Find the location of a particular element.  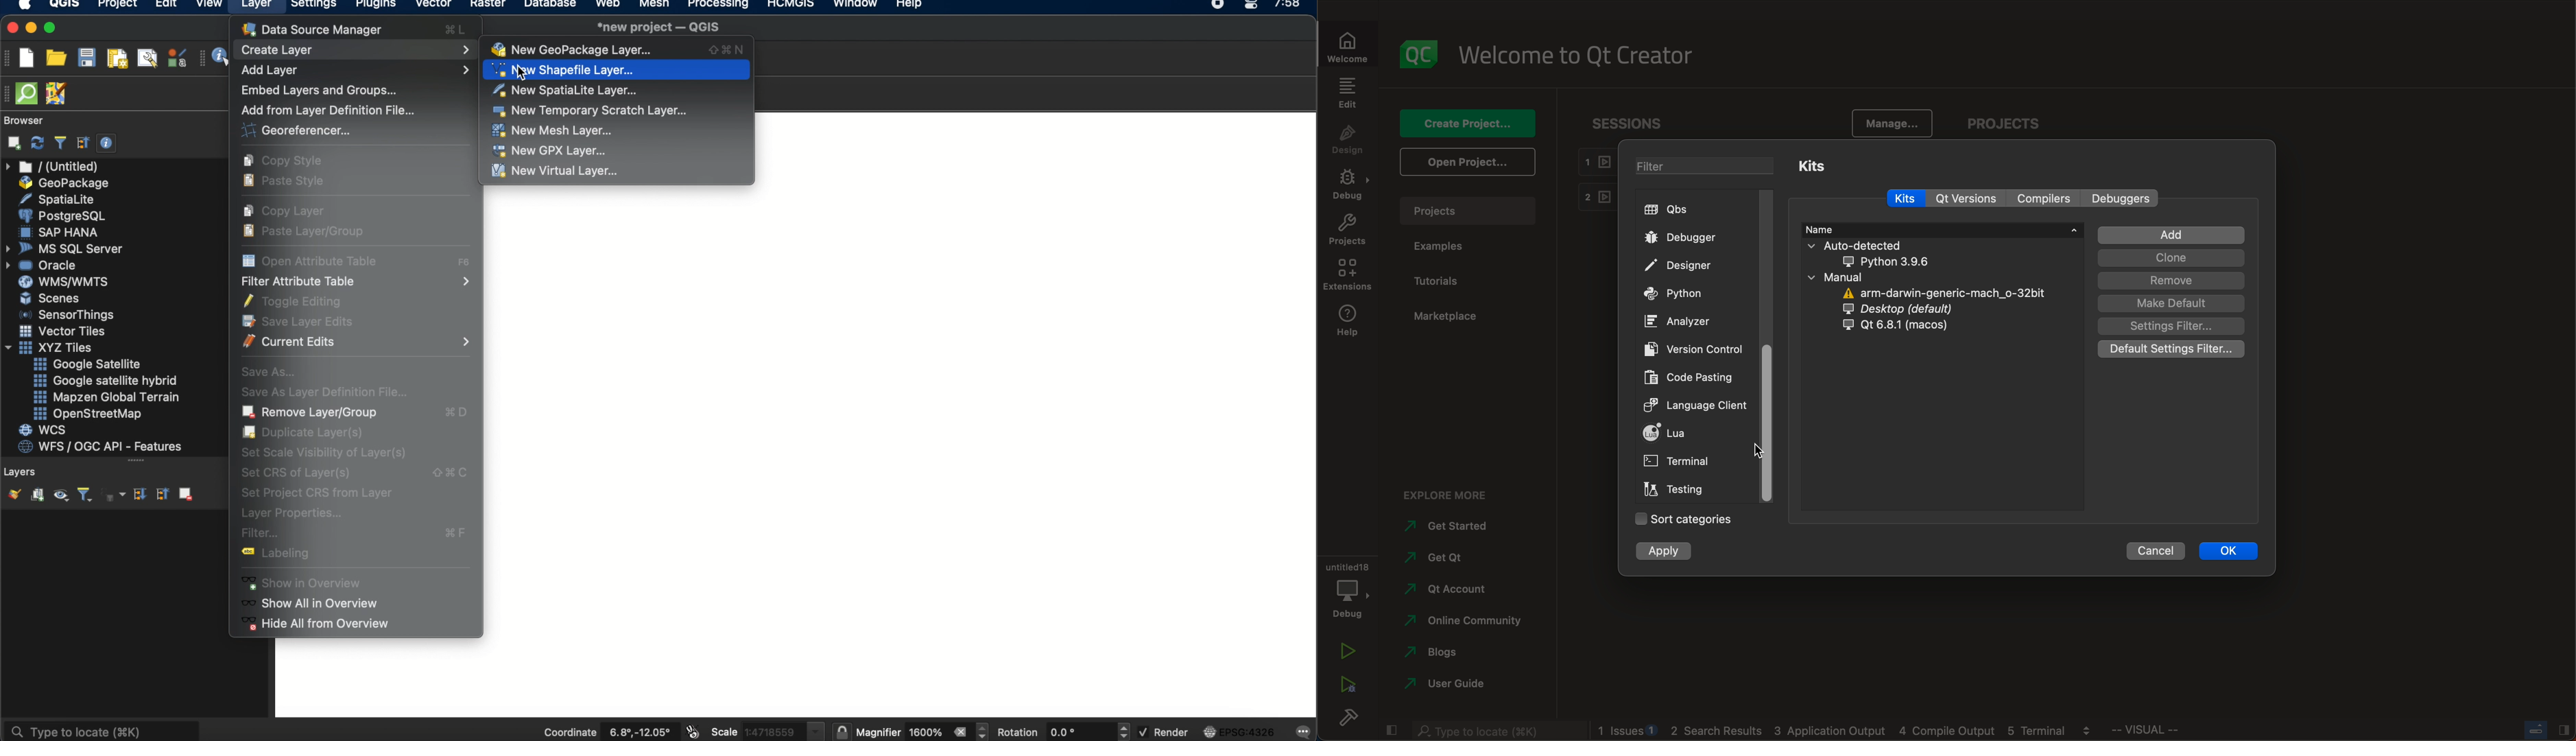

default is located at coordinates (2171, 347).